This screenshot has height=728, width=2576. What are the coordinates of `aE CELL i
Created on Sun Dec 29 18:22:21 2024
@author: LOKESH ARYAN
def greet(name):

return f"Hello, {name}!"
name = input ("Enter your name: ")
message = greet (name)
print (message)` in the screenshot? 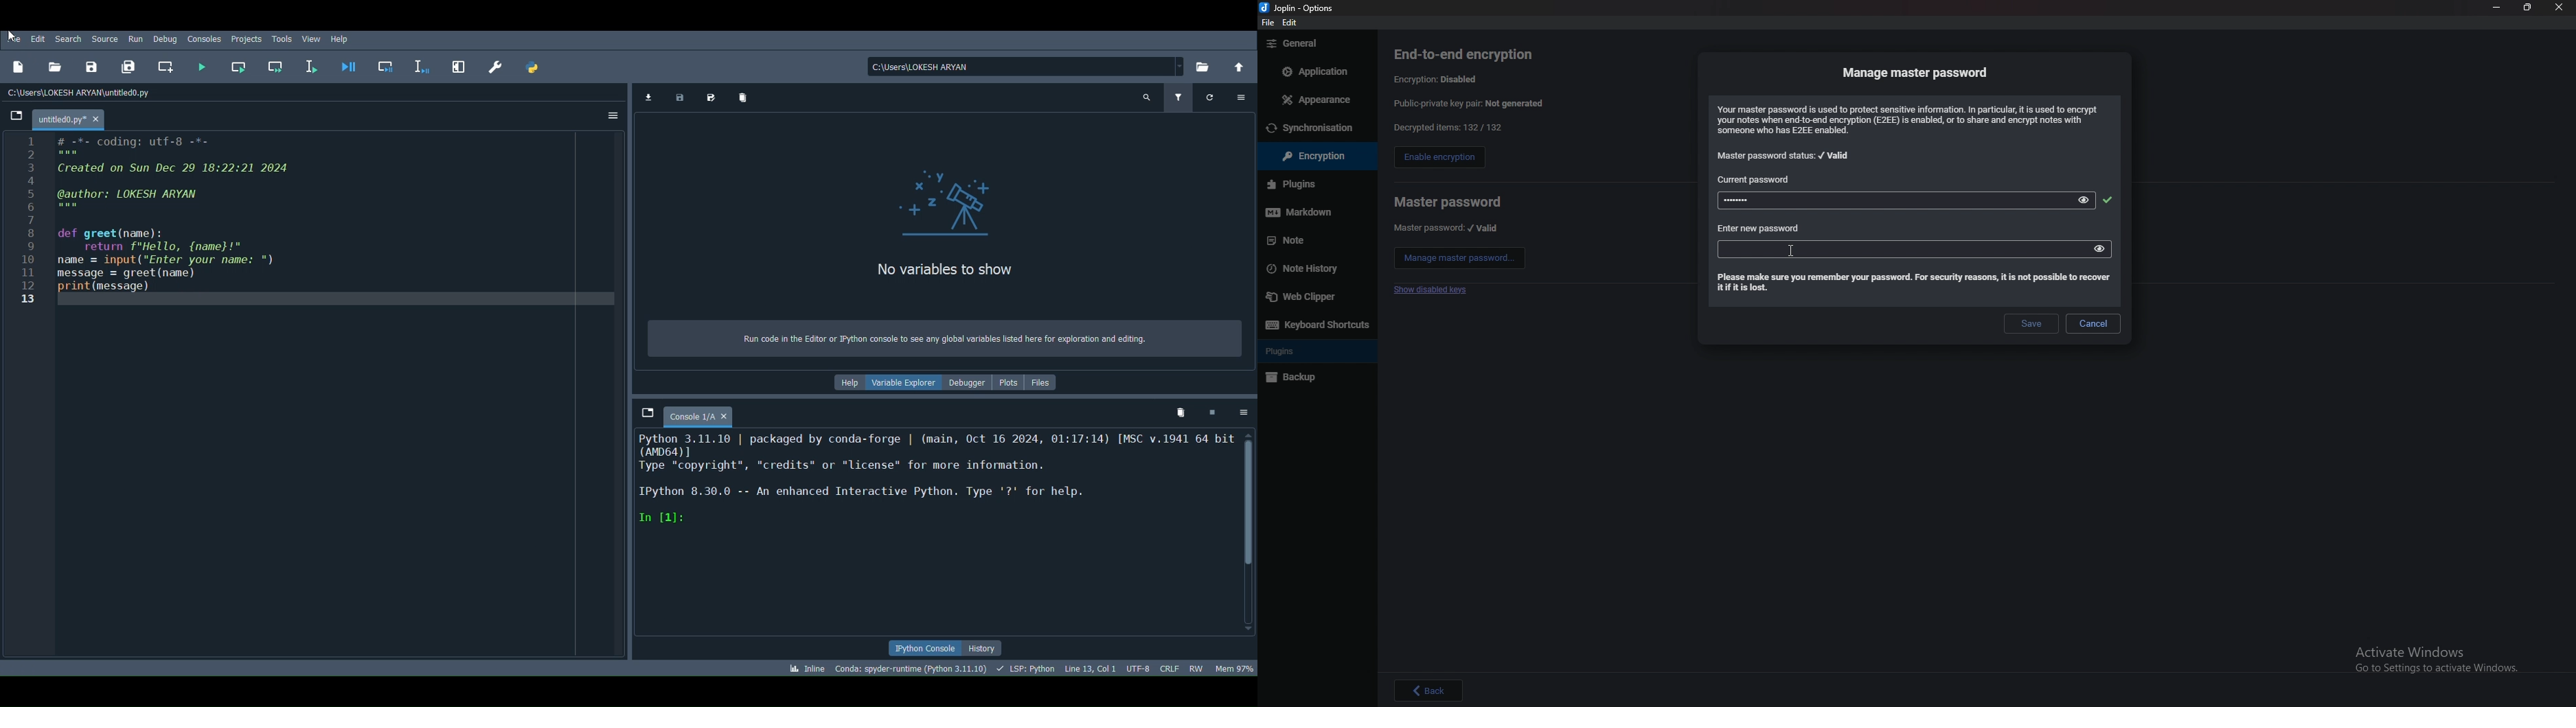 It's located at (191, 213).